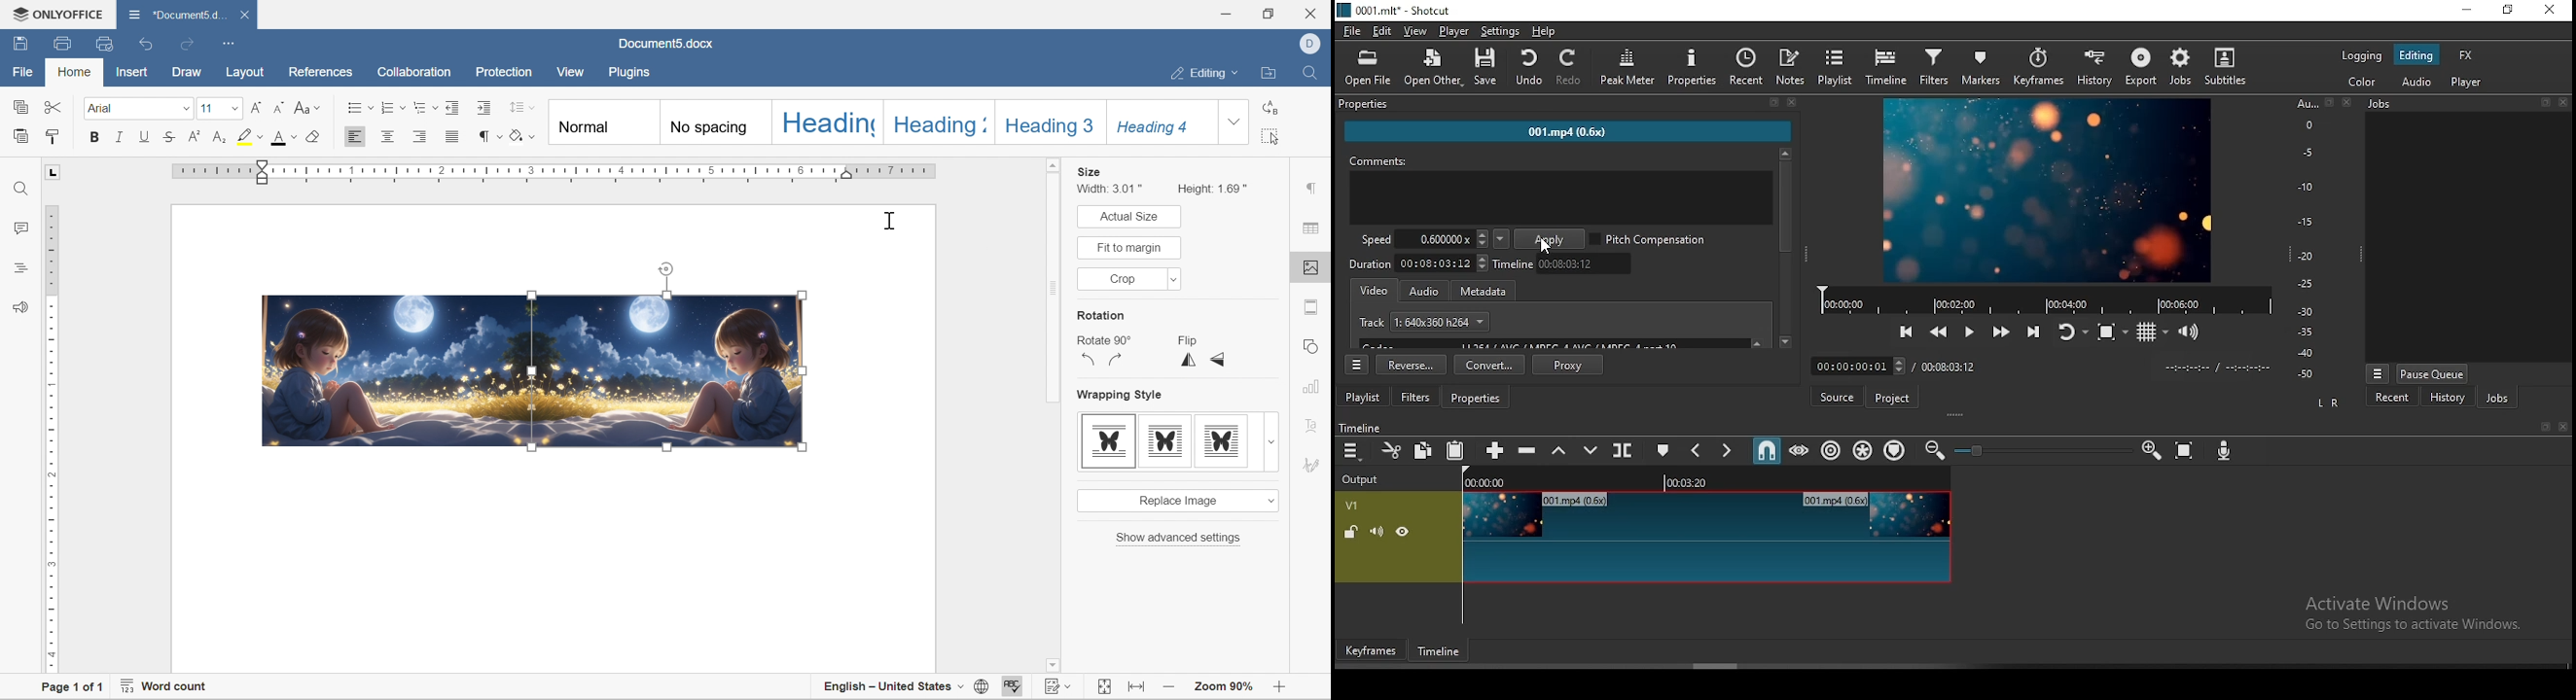  Describe the element at coordinates (2470, 10) in the screenshot. I see `minimize` at that location.